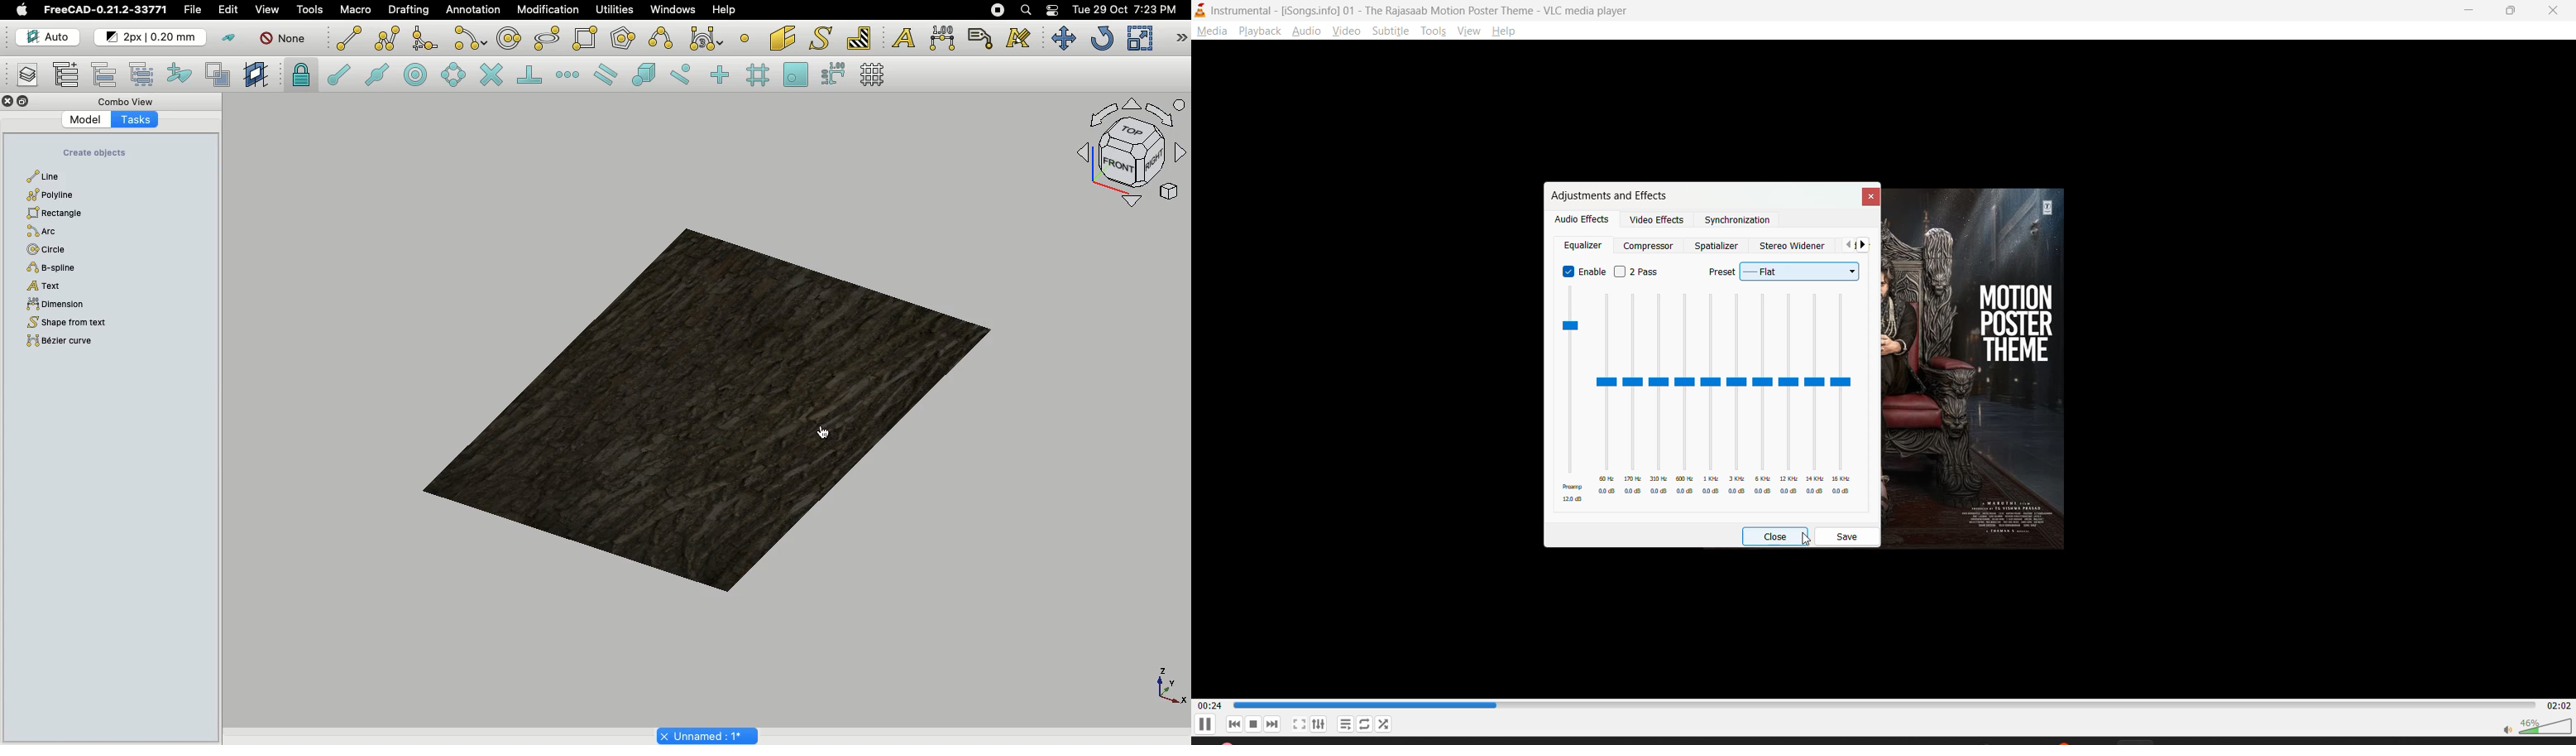  Describe the element at coordinates (22, 9) in the screenshot. I see `Apple logo` at that location.